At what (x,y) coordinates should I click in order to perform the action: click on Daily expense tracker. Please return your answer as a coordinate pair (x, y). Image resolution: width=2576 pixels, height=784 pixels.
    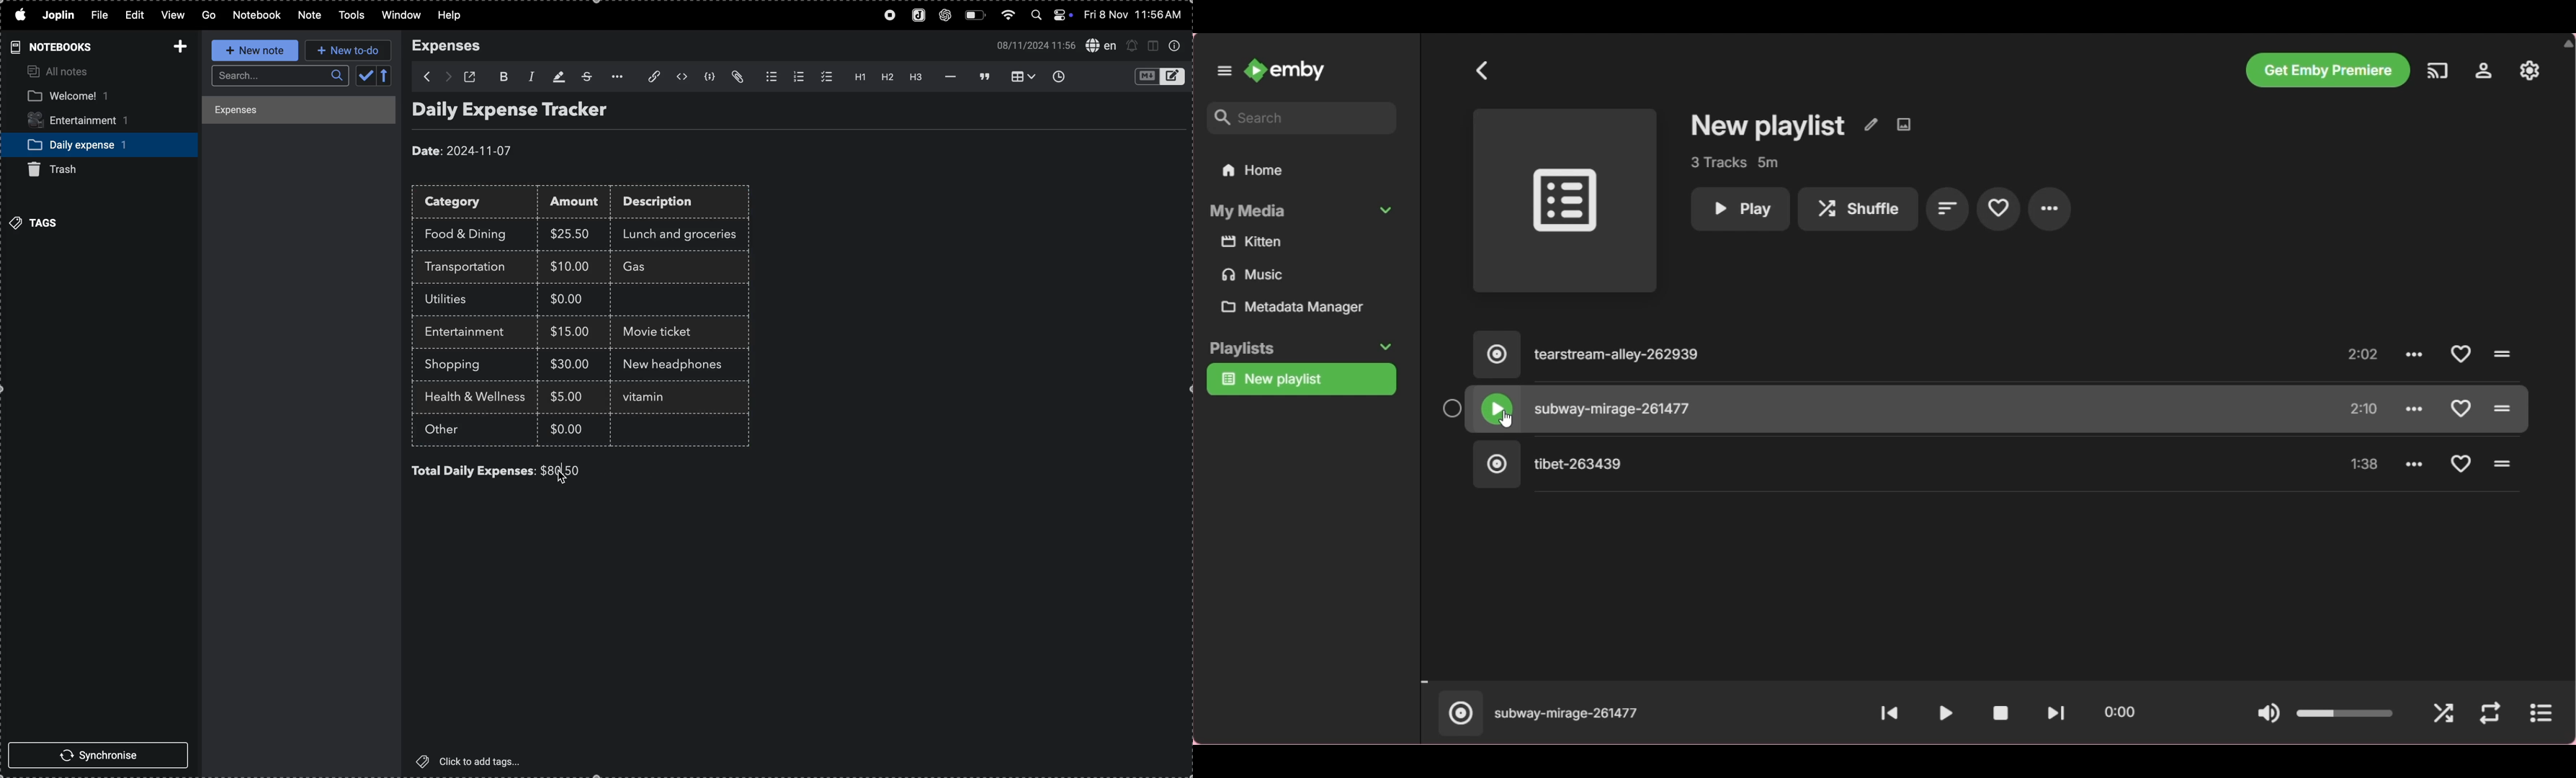
    Looking at the image, I should click on (529, 112).